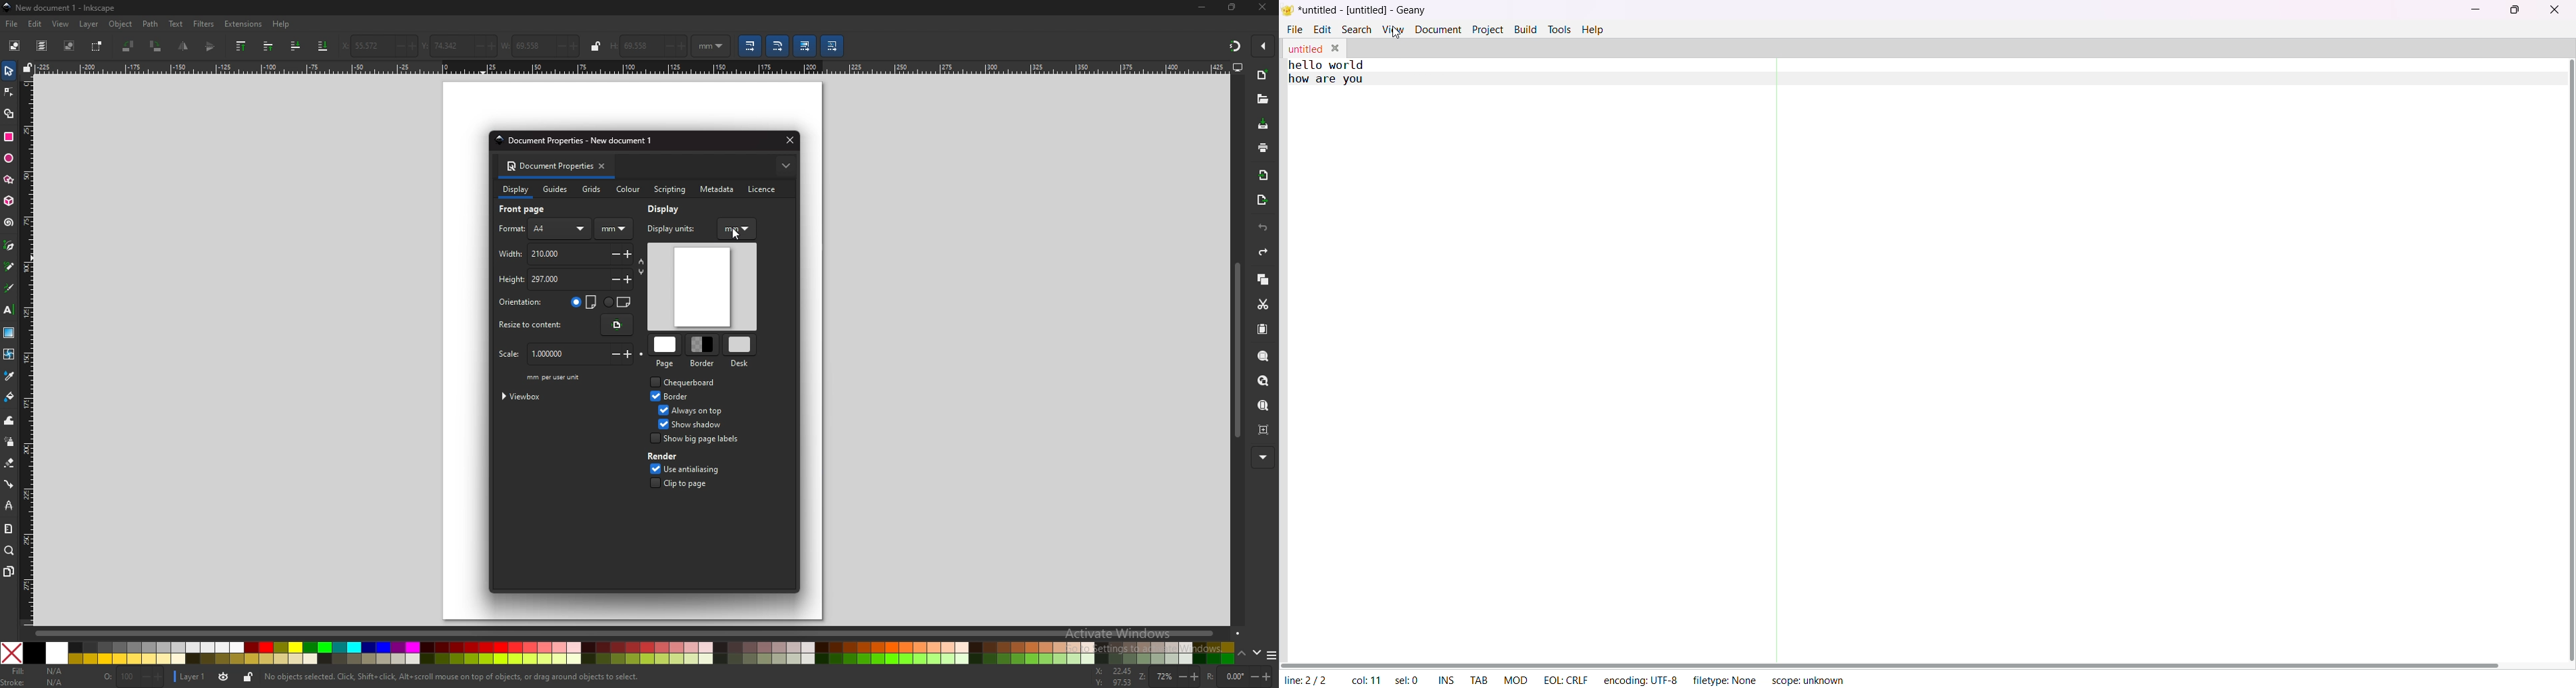  I want to click on horizontal scroll bar, so click(1891, 662).